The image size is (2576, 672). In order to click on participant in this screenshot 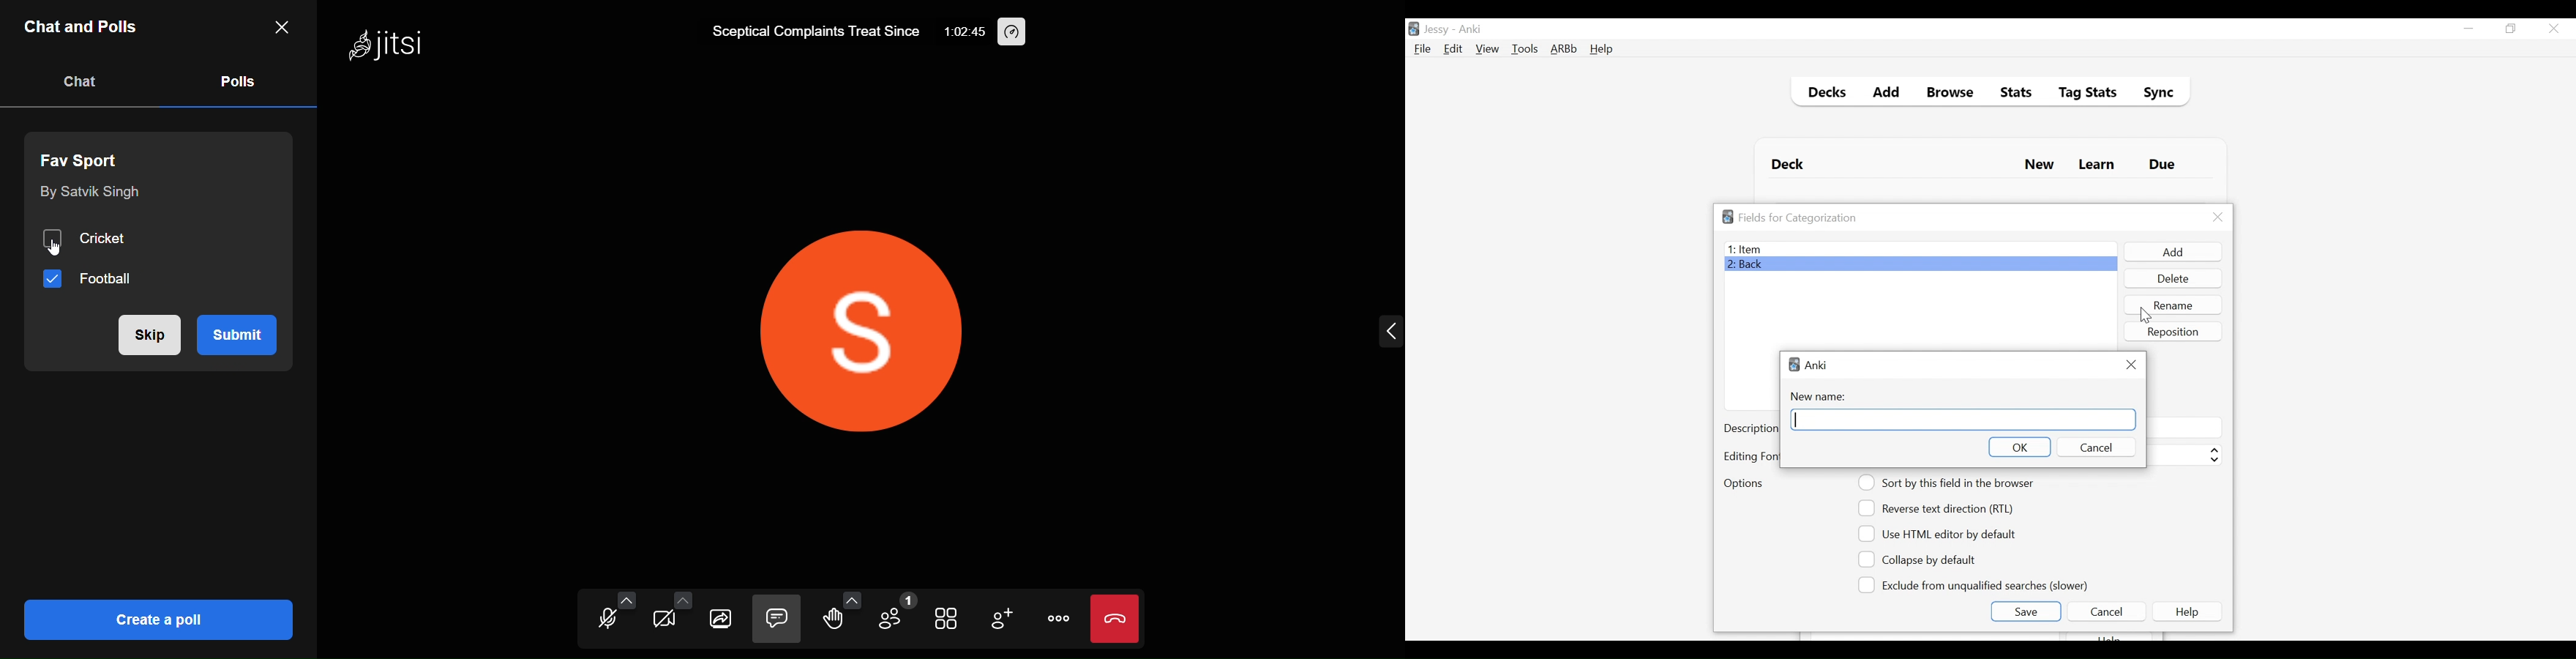, I will do `click(894, 614)`.